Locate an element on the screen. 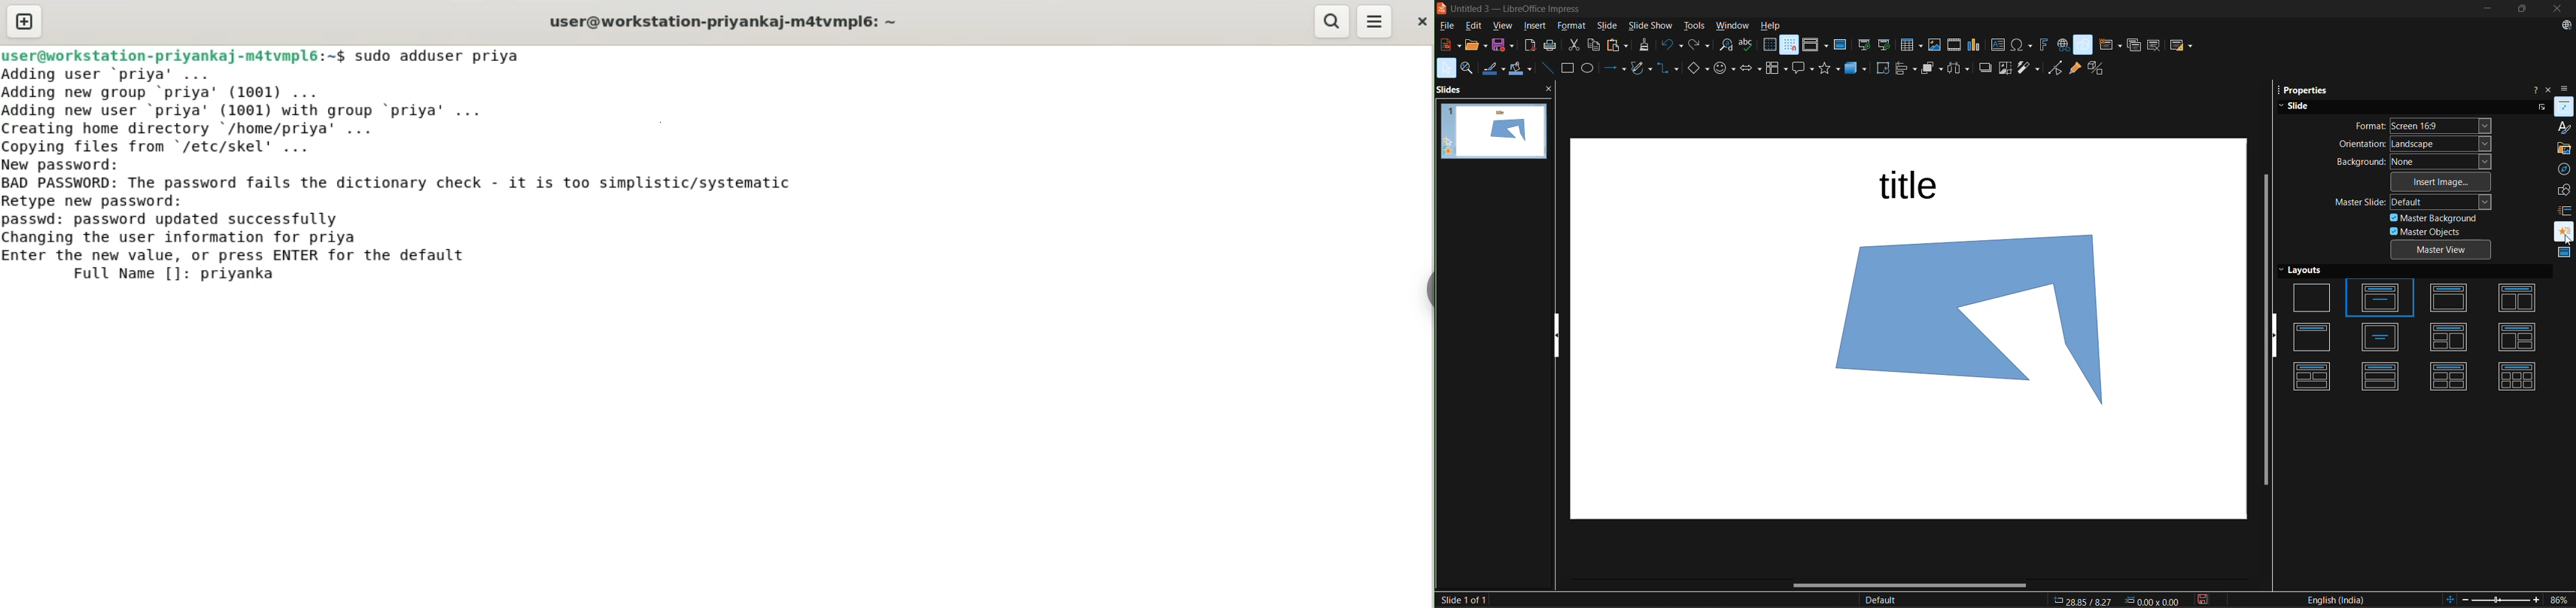 The width and height of the screenshot is (2576, 616). show draw functions is located at coordinates (2084, 45).